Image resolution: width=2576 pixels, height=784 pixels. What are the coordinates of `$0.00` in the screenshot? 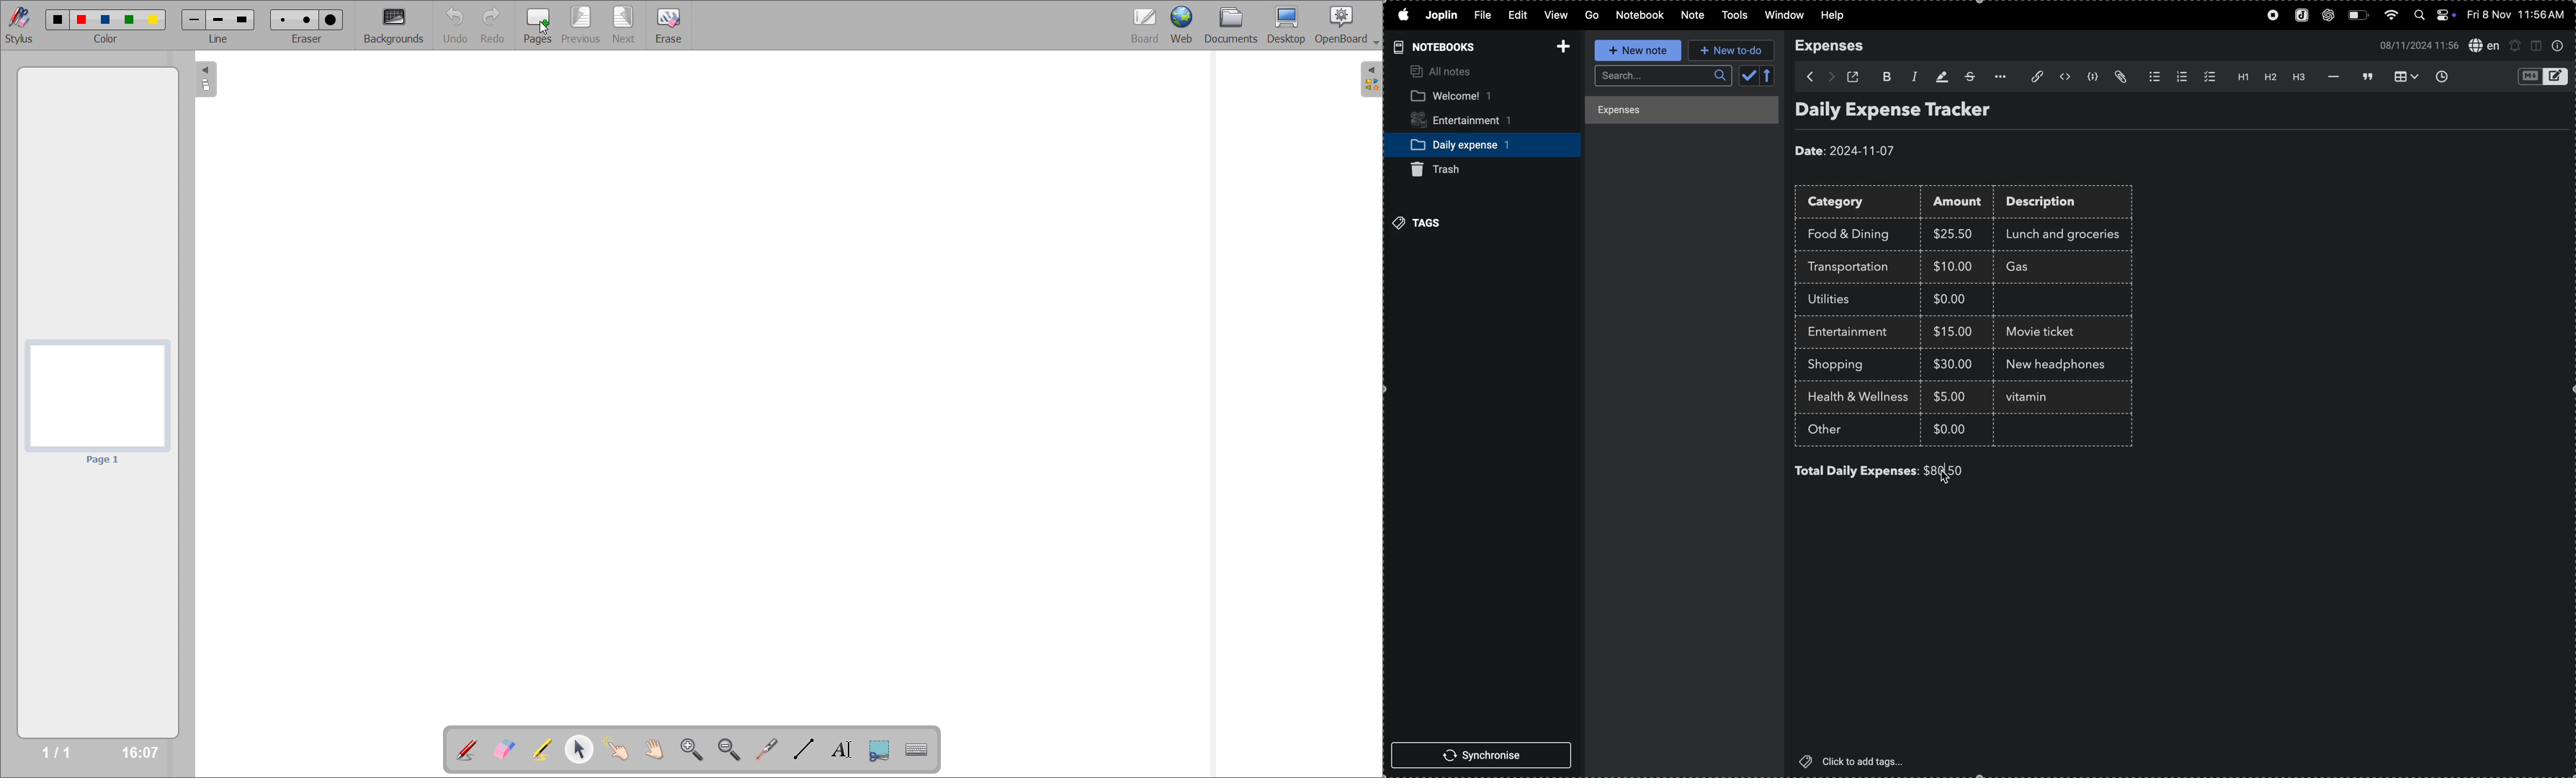 It's located at (1956, 301).